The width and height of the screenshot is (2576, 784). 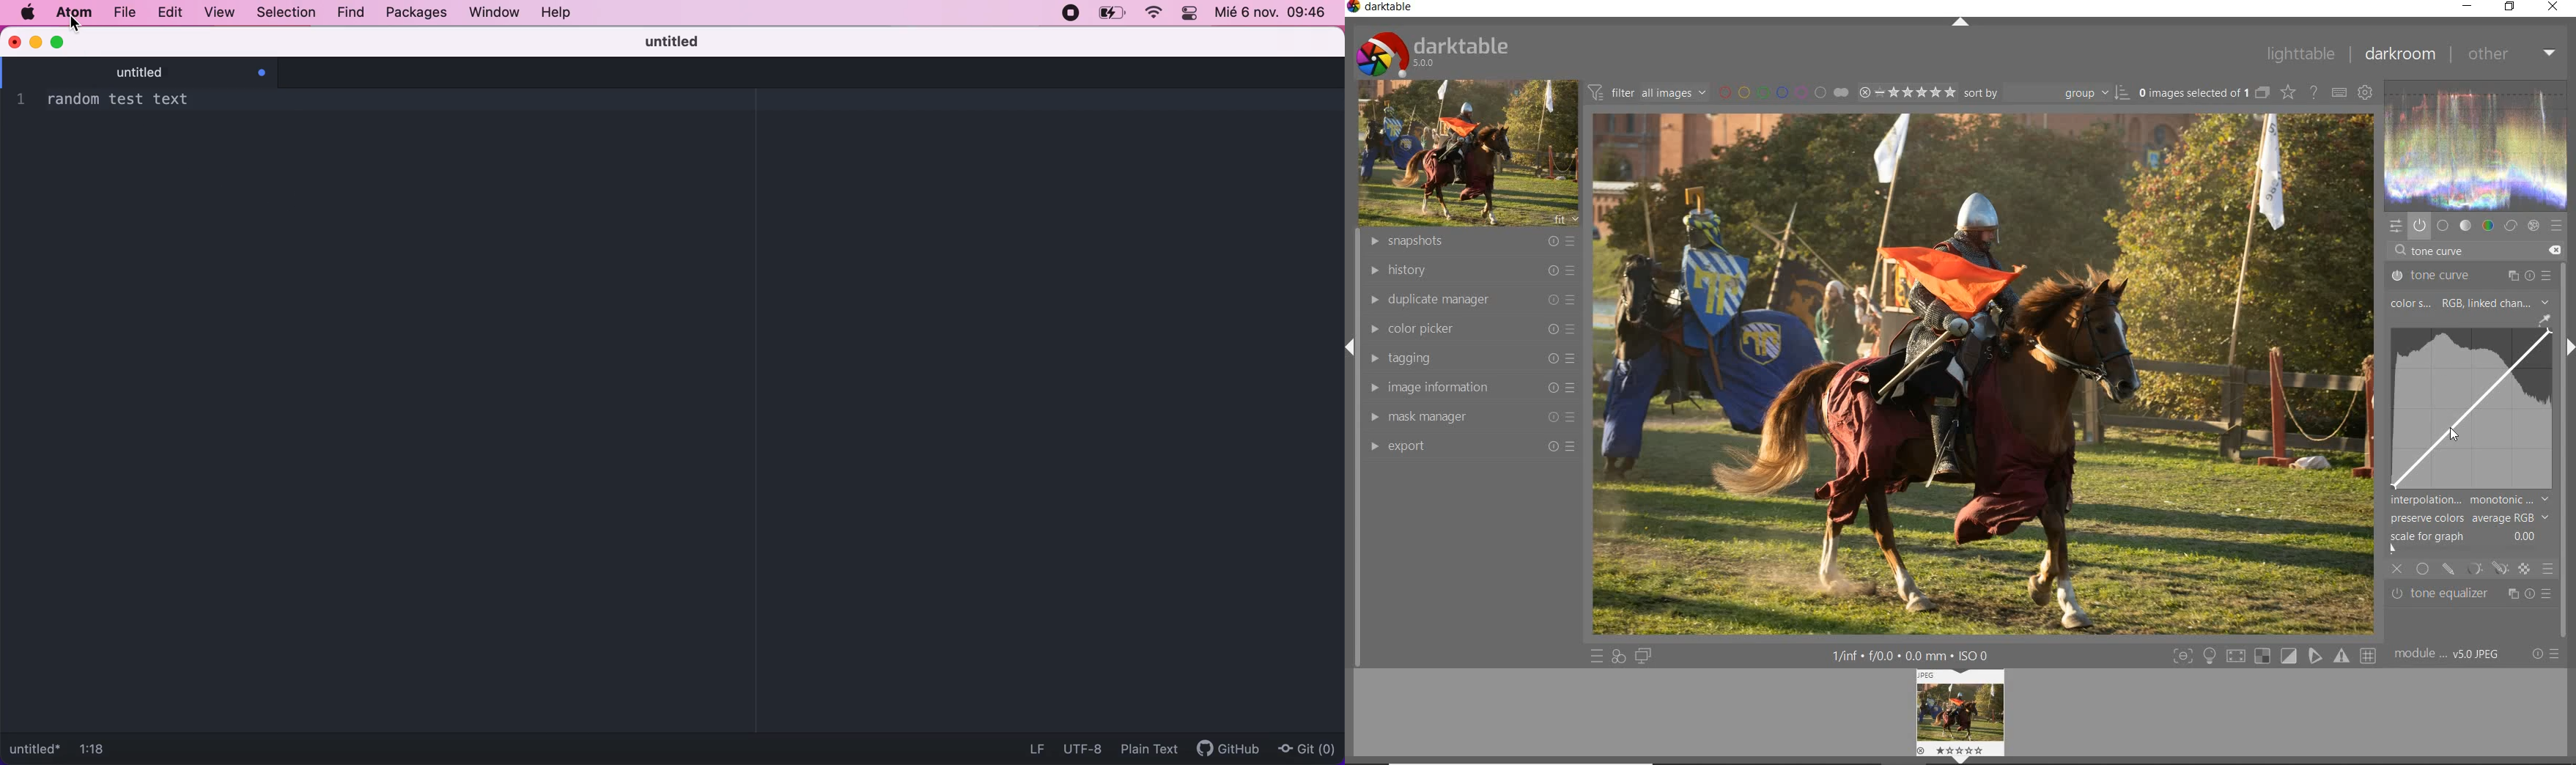 What do you see at coordinates (1384, 9) in the screenshot?
I see `darktable` at bounding box center [1384, 9].